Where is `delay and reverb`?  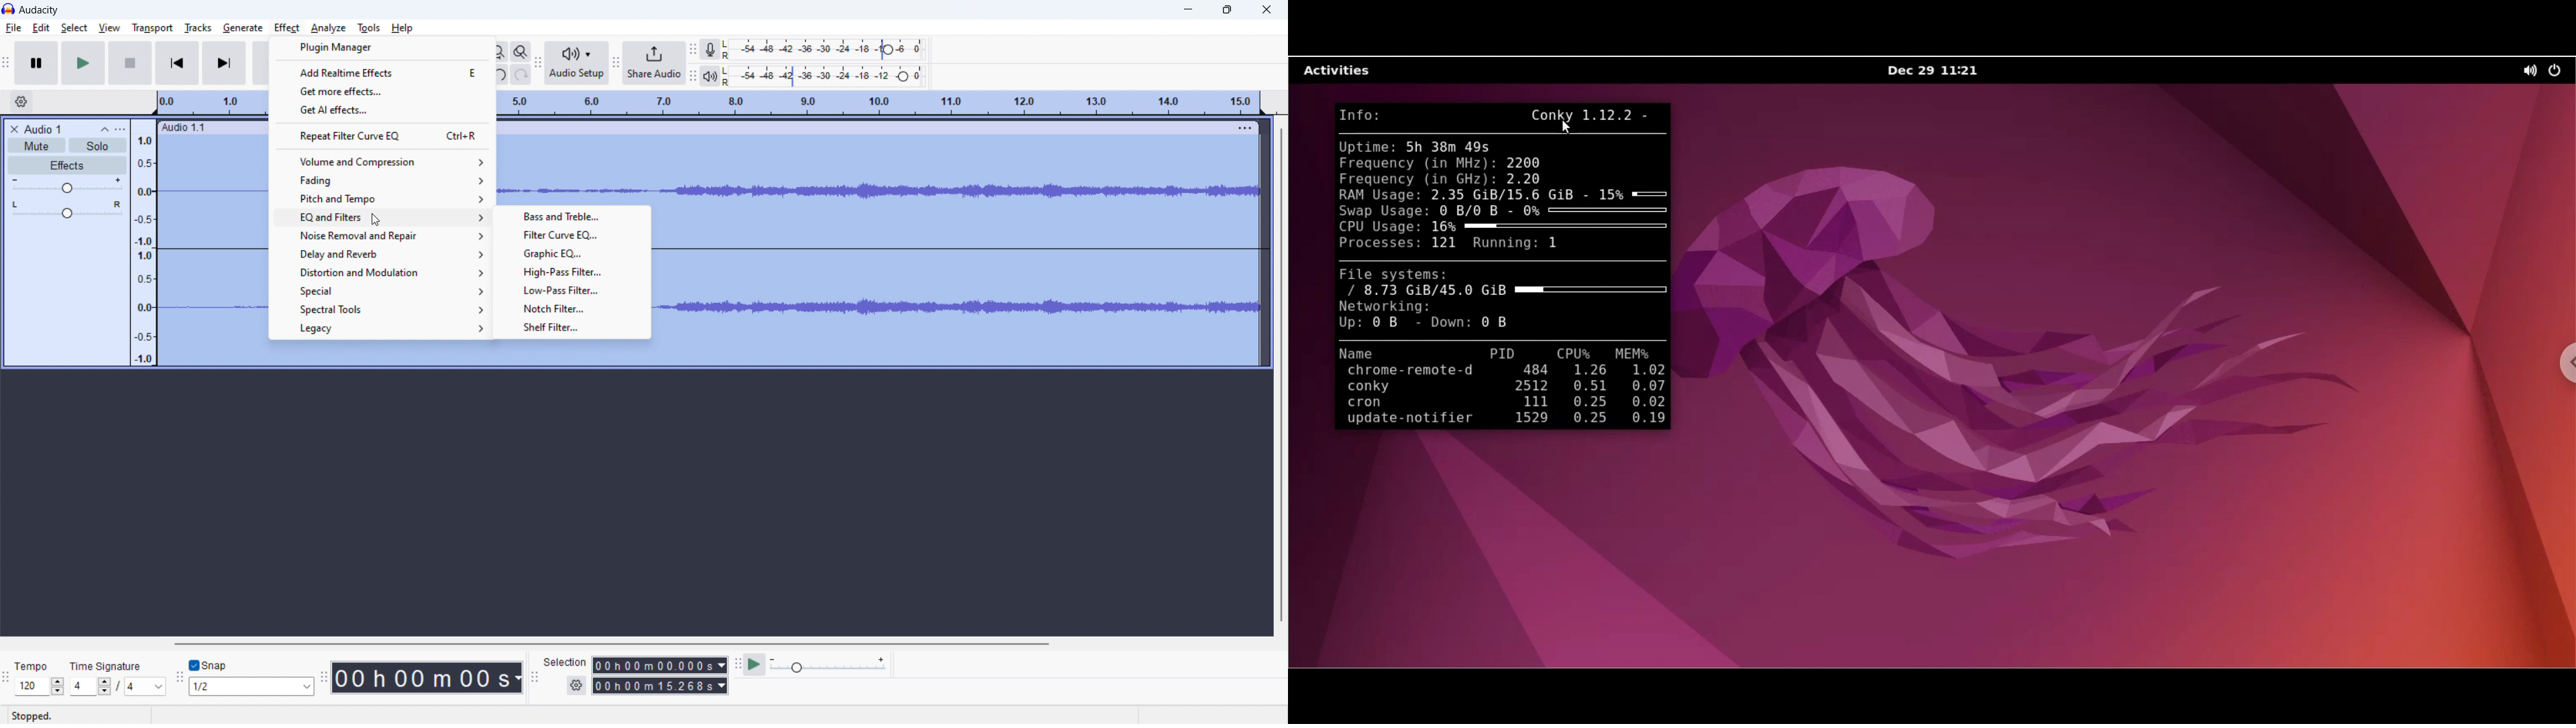 delay and reverb is located at coordinates (380, 254).